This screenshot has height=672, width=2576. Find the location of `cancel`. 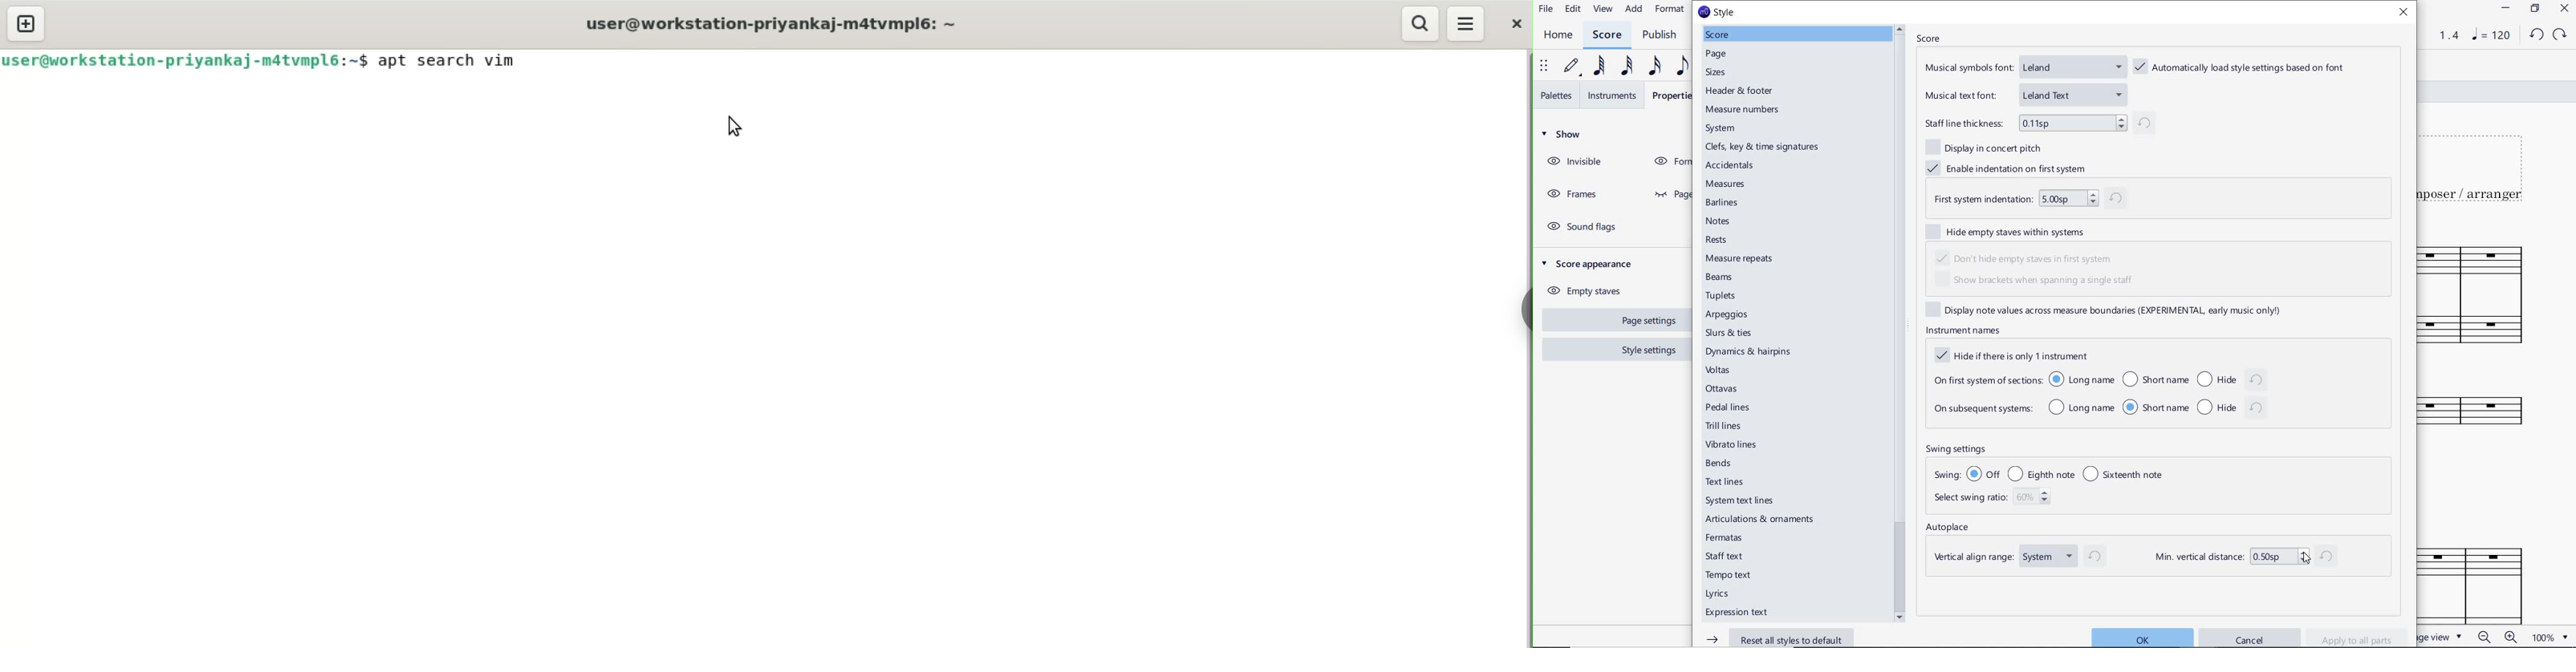

cancel is located at coordinates (2251, 636).